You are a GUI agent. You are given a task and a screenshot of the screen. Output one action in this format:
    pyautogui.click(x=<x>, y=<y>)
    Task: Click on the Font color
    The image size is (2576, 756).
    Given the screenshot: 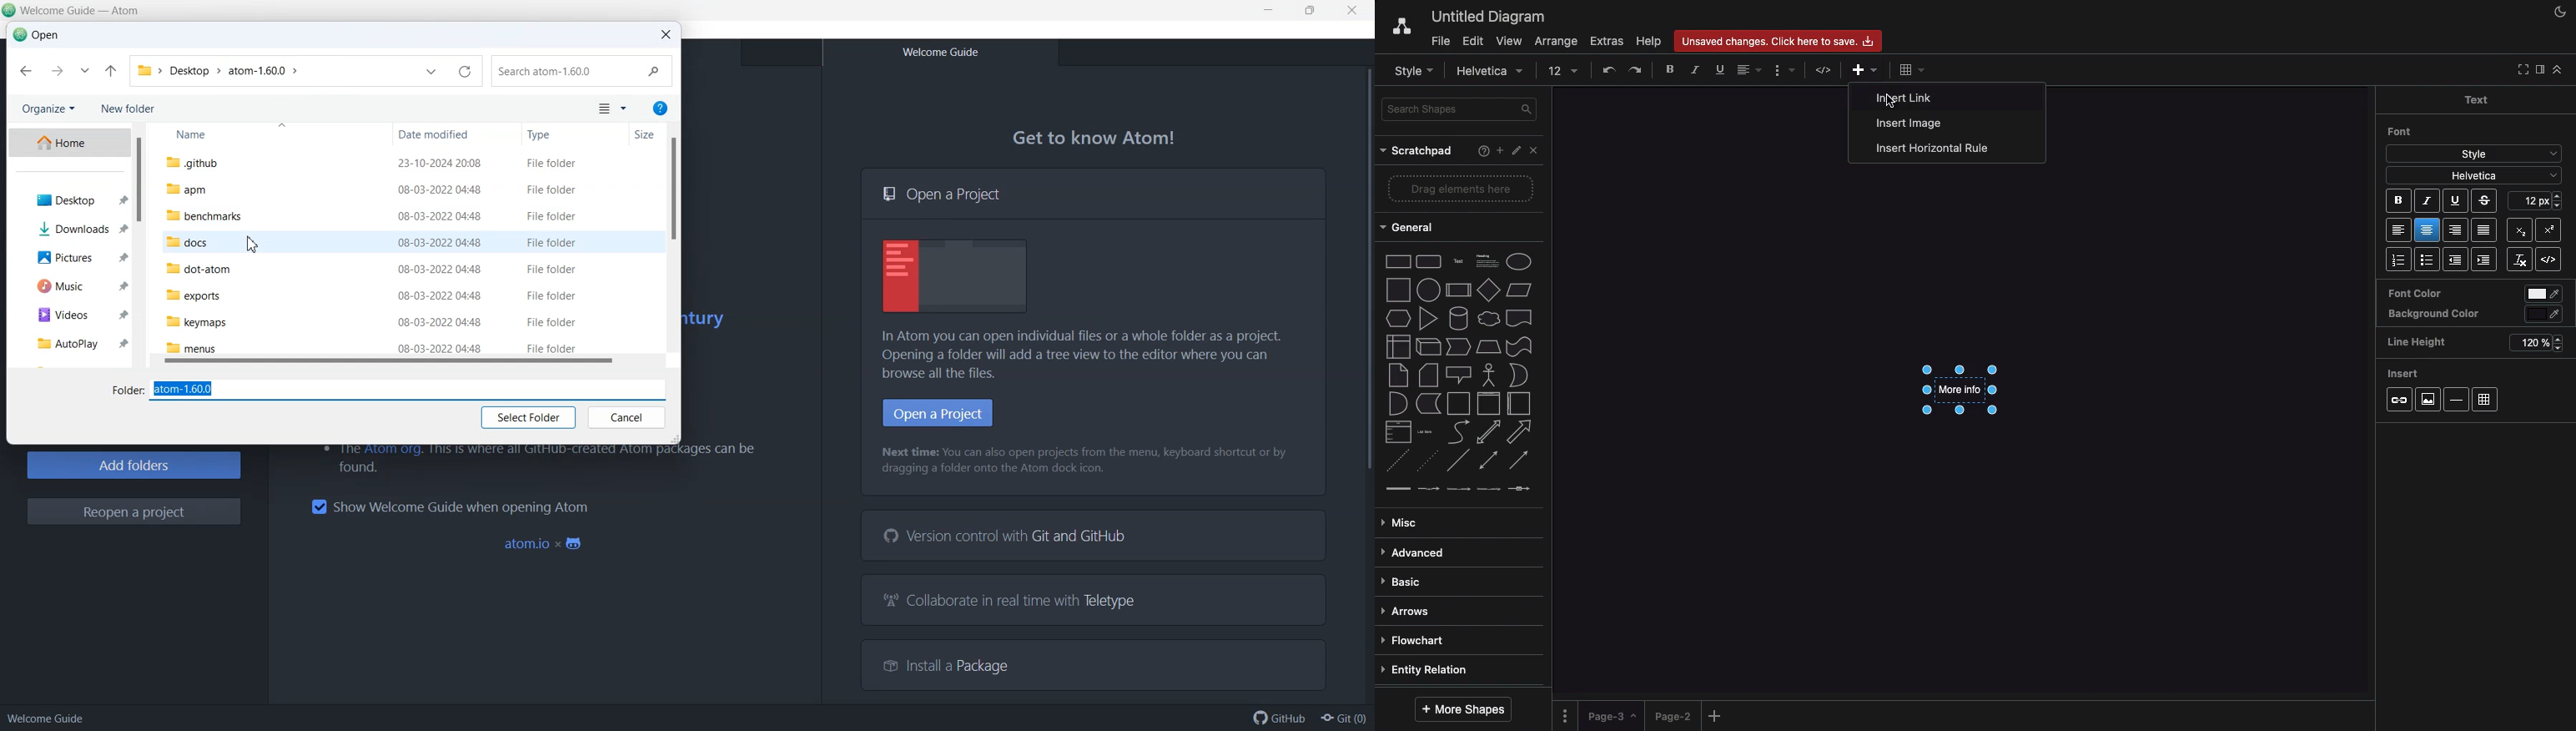 What is the action you would take?
    pyautogui.click(x=2414, y=292)
    